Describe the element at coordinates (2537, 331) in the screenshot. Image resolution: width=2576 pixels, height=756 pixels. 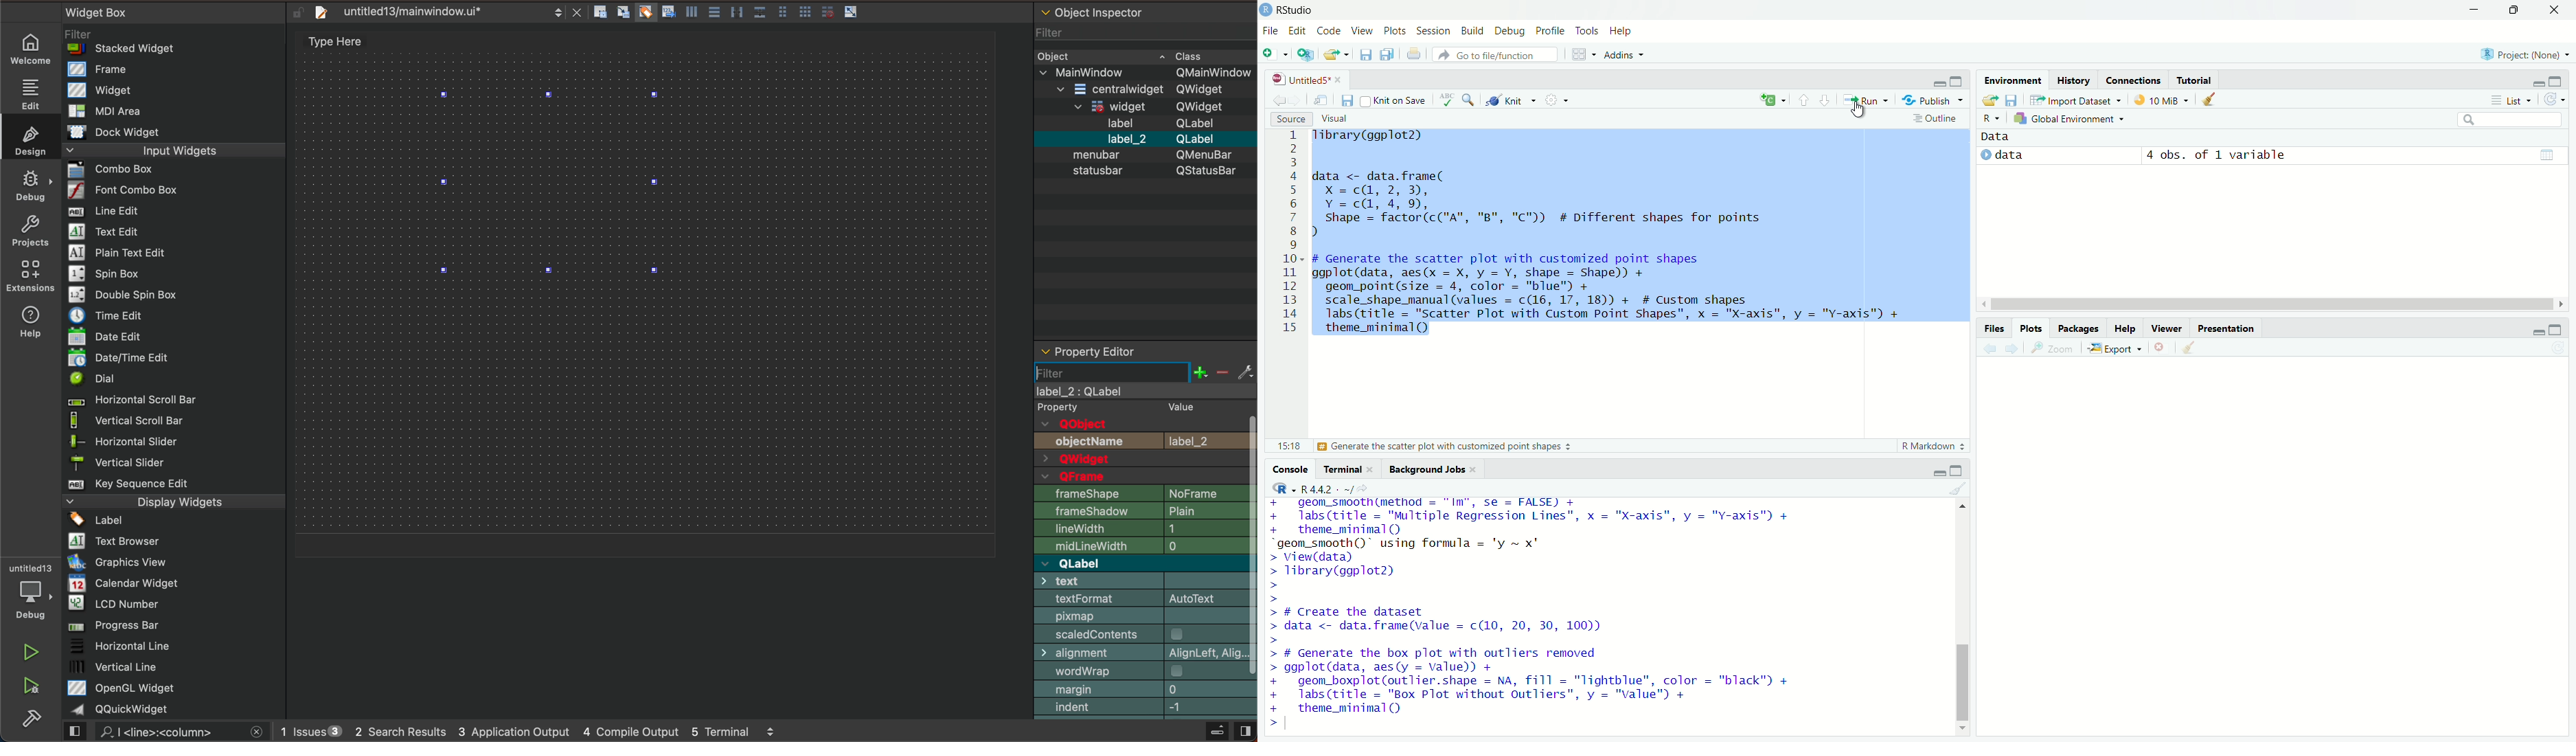
I see `minimize` at that location.